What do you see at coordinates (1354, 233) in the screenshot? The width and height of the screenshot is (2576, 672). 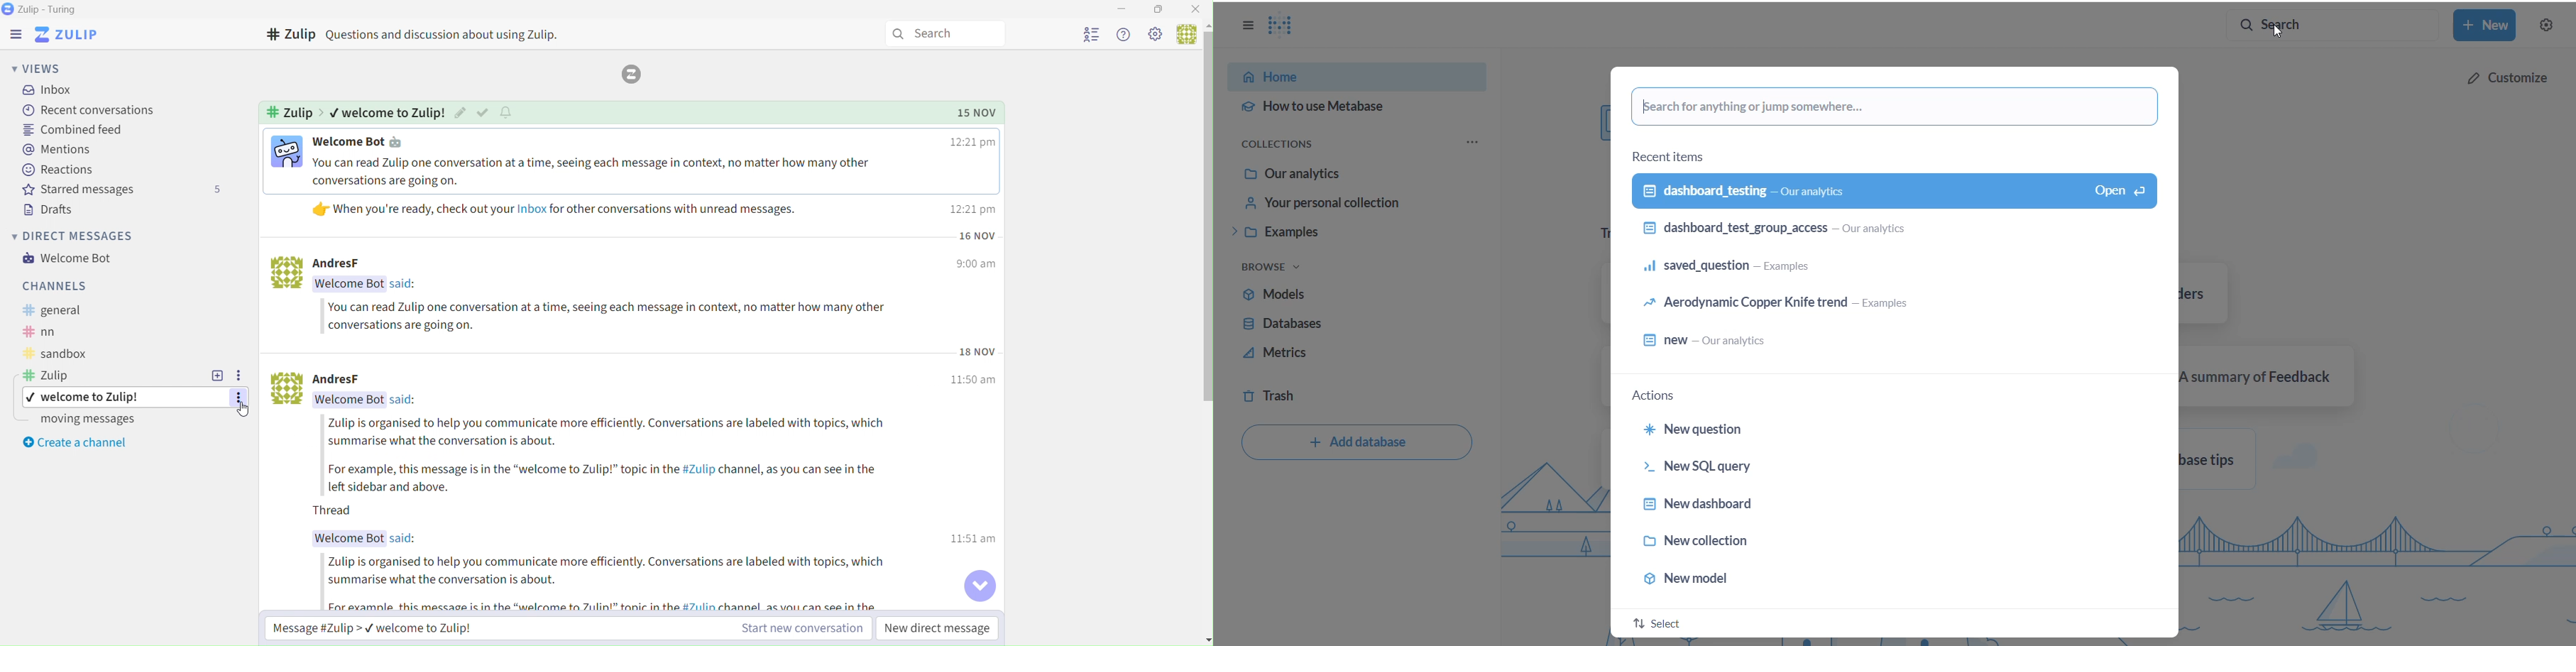 I see `examples` at bounding box center [1354, 233].